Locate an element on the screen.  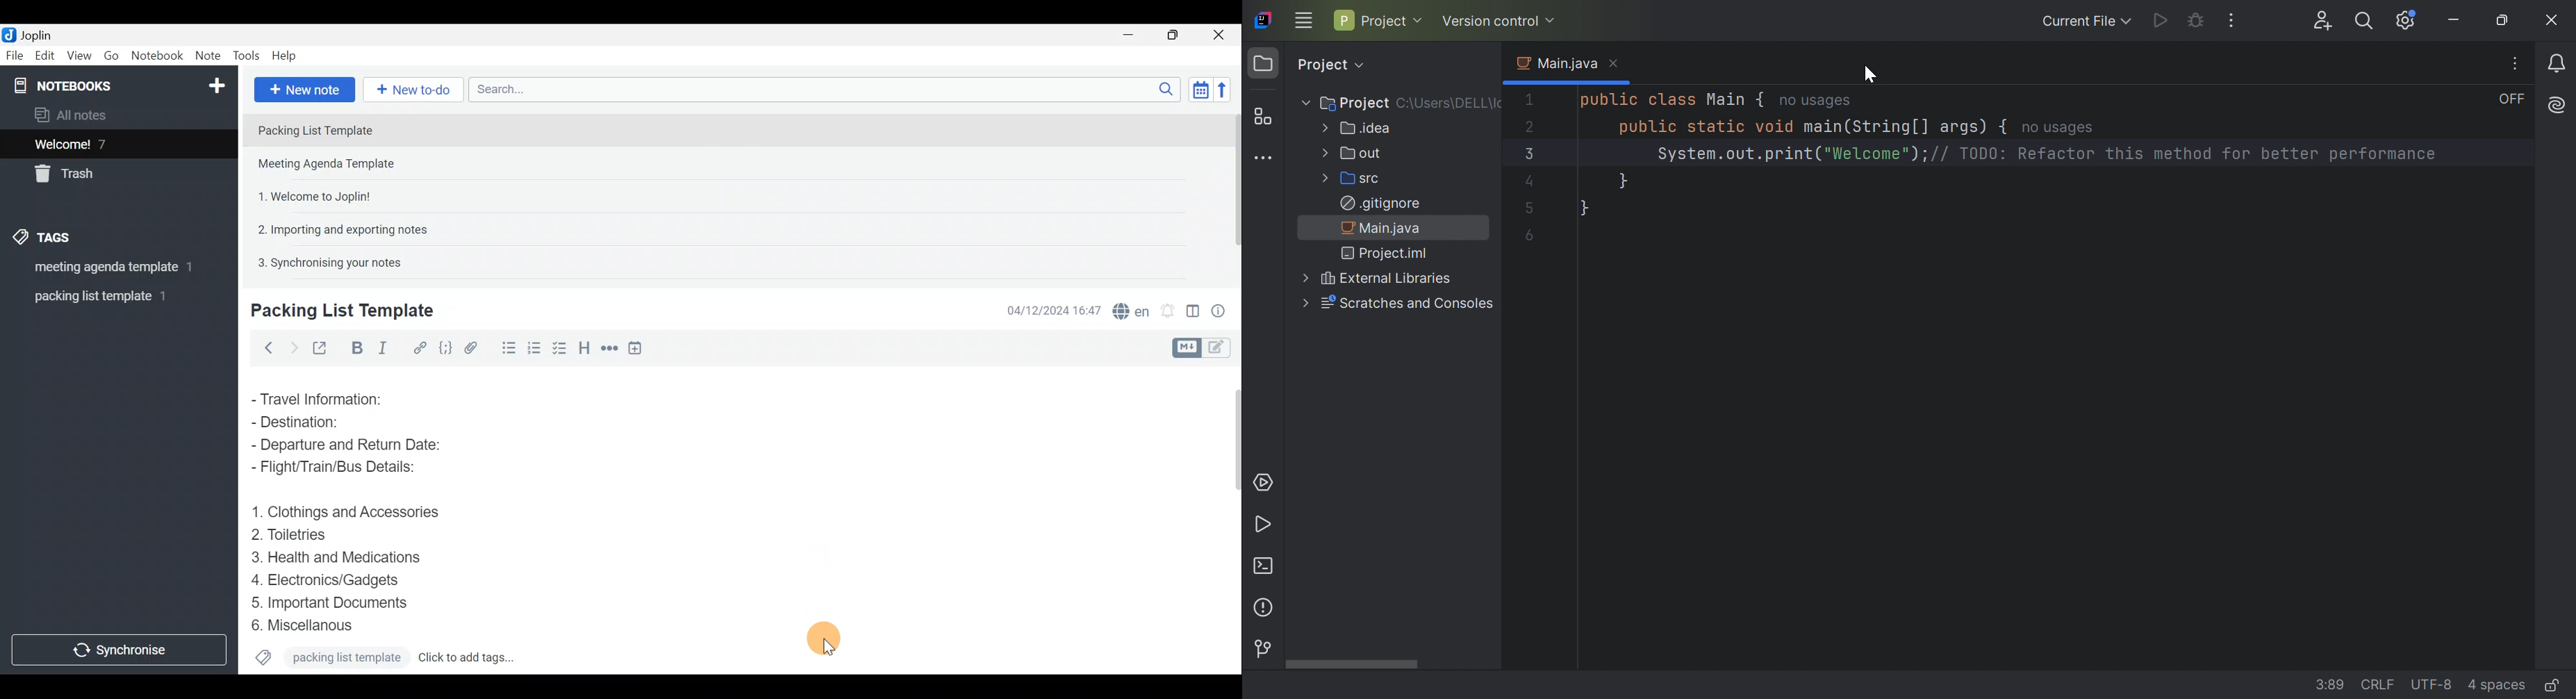
Checkbox is located at coordinates (534, 346).